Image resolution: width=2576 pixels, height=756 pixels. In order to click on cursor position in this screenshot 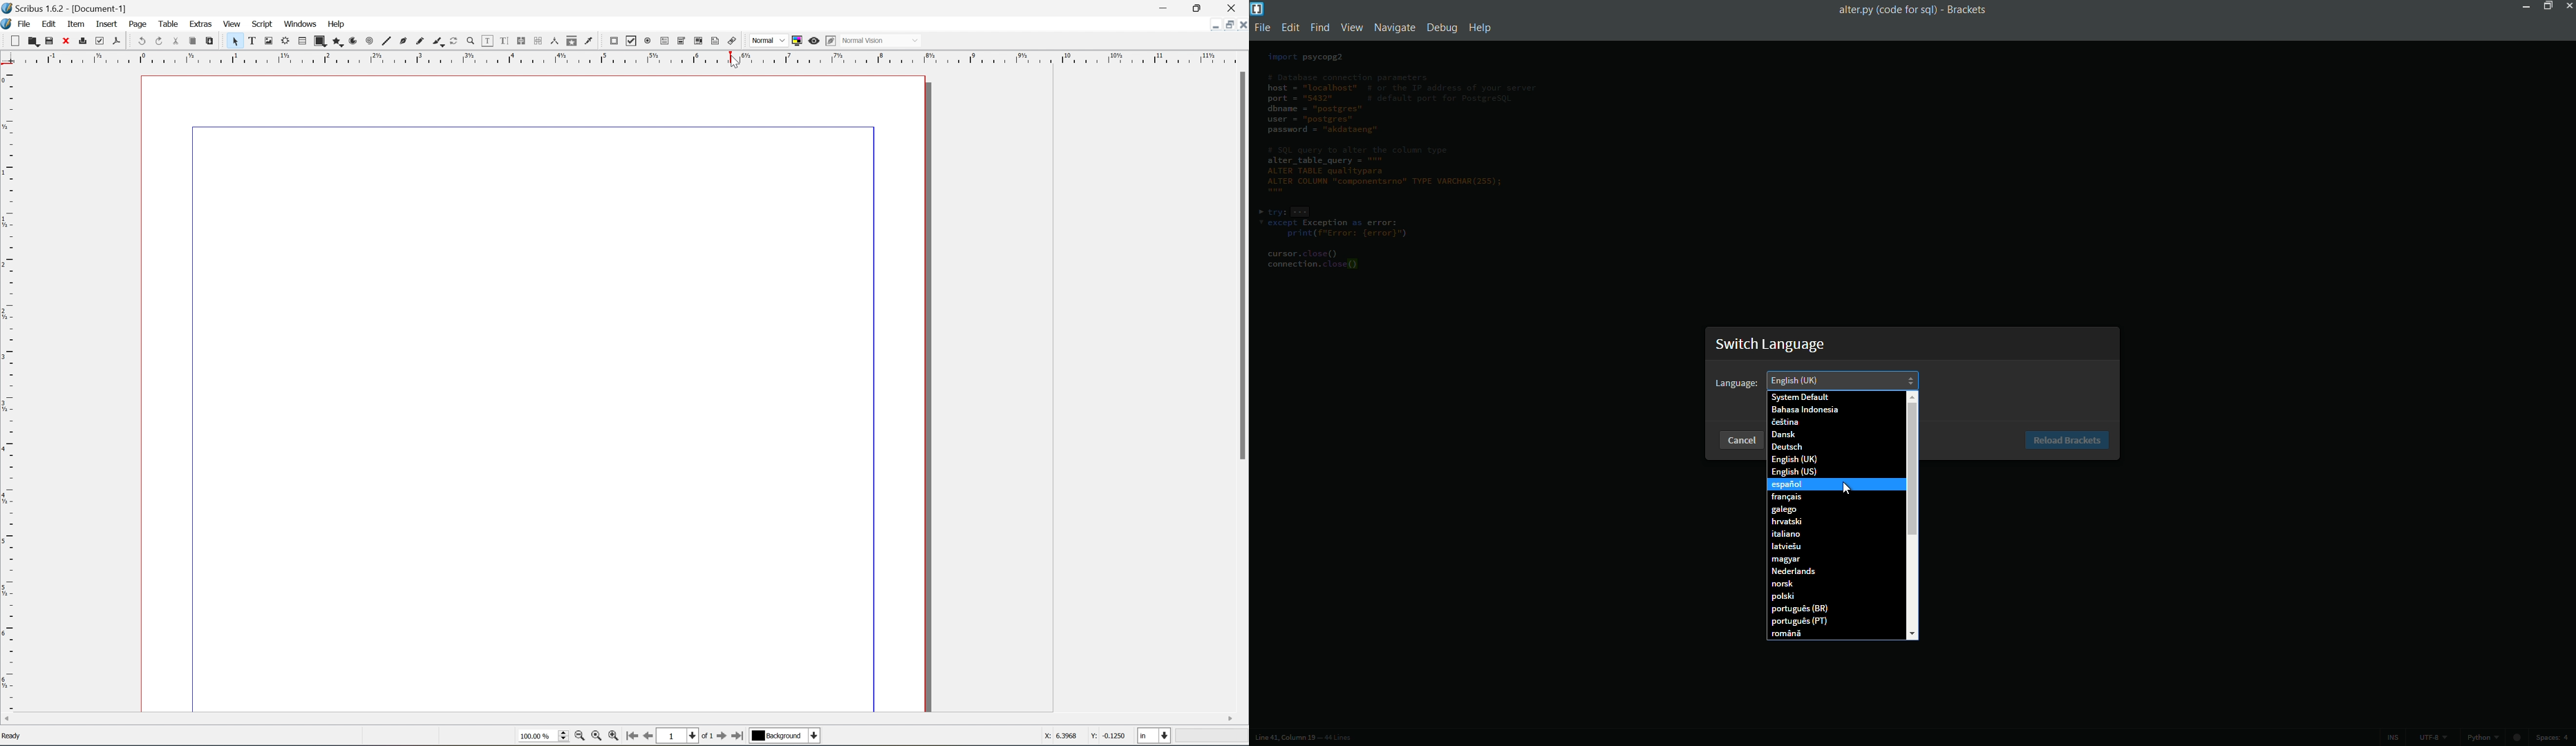, I will do `click(1282, 738)`.